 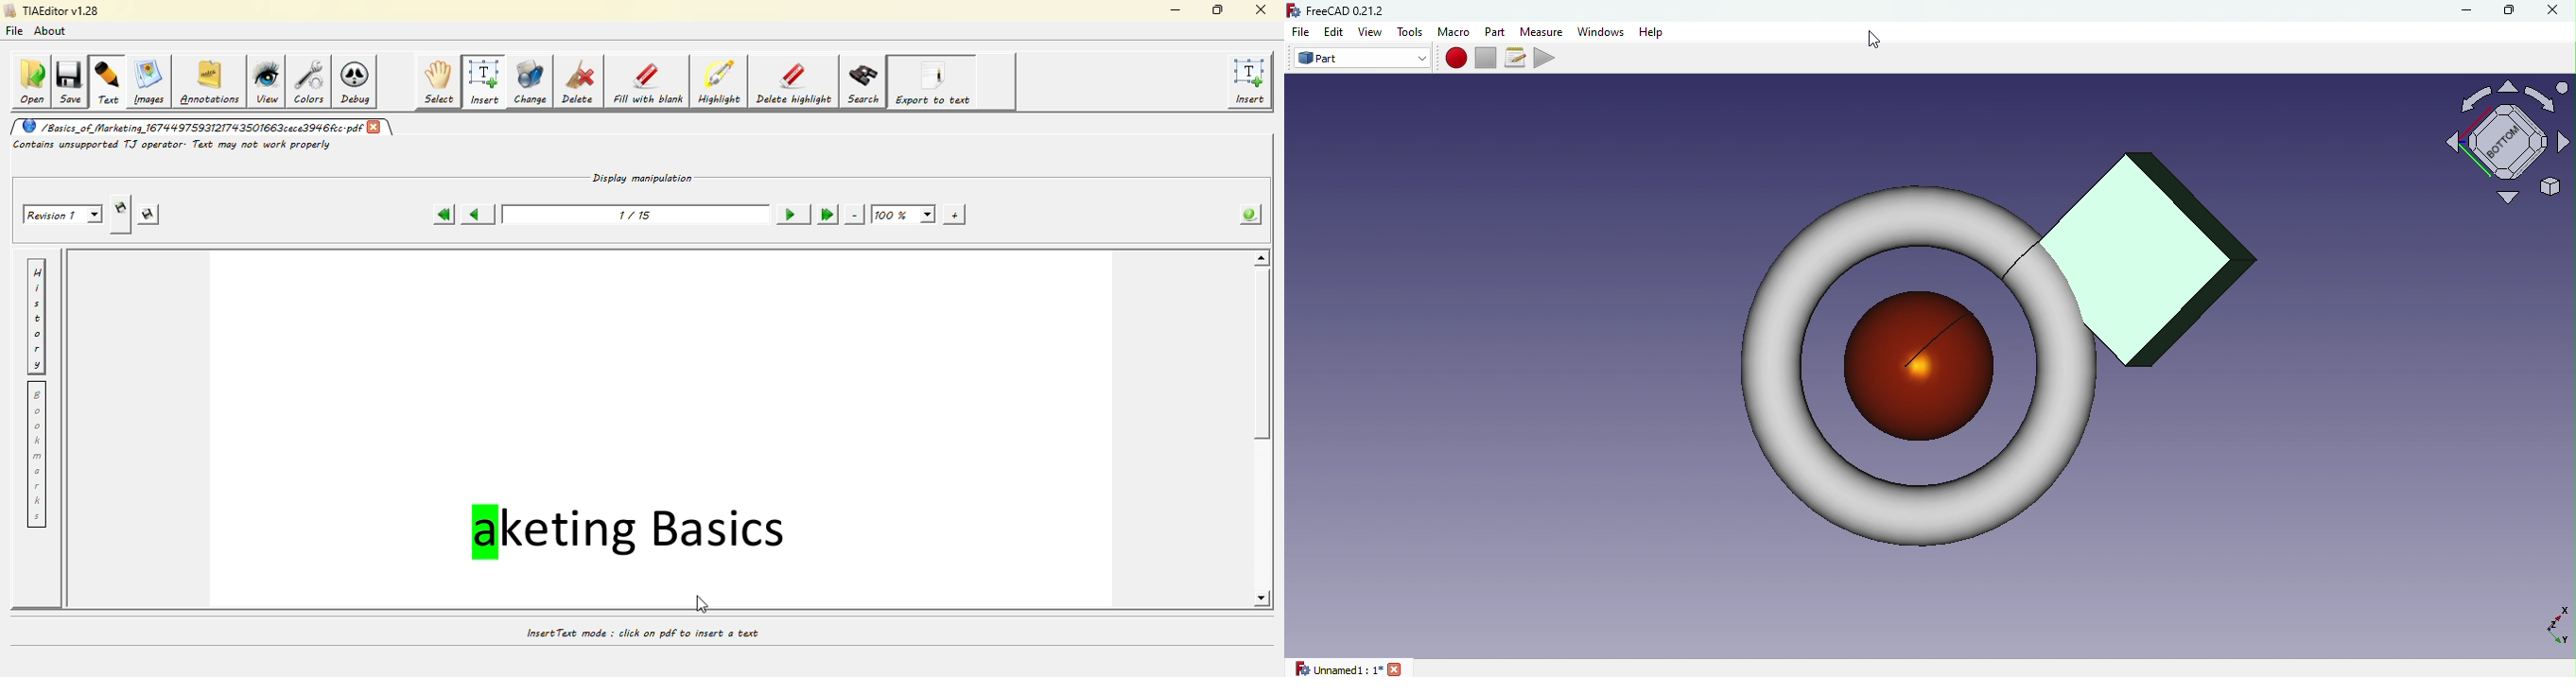 What do you see at coordinates (1881, 42) in the screenshot?
I see `cursor` at bounding box center [1881, 42].